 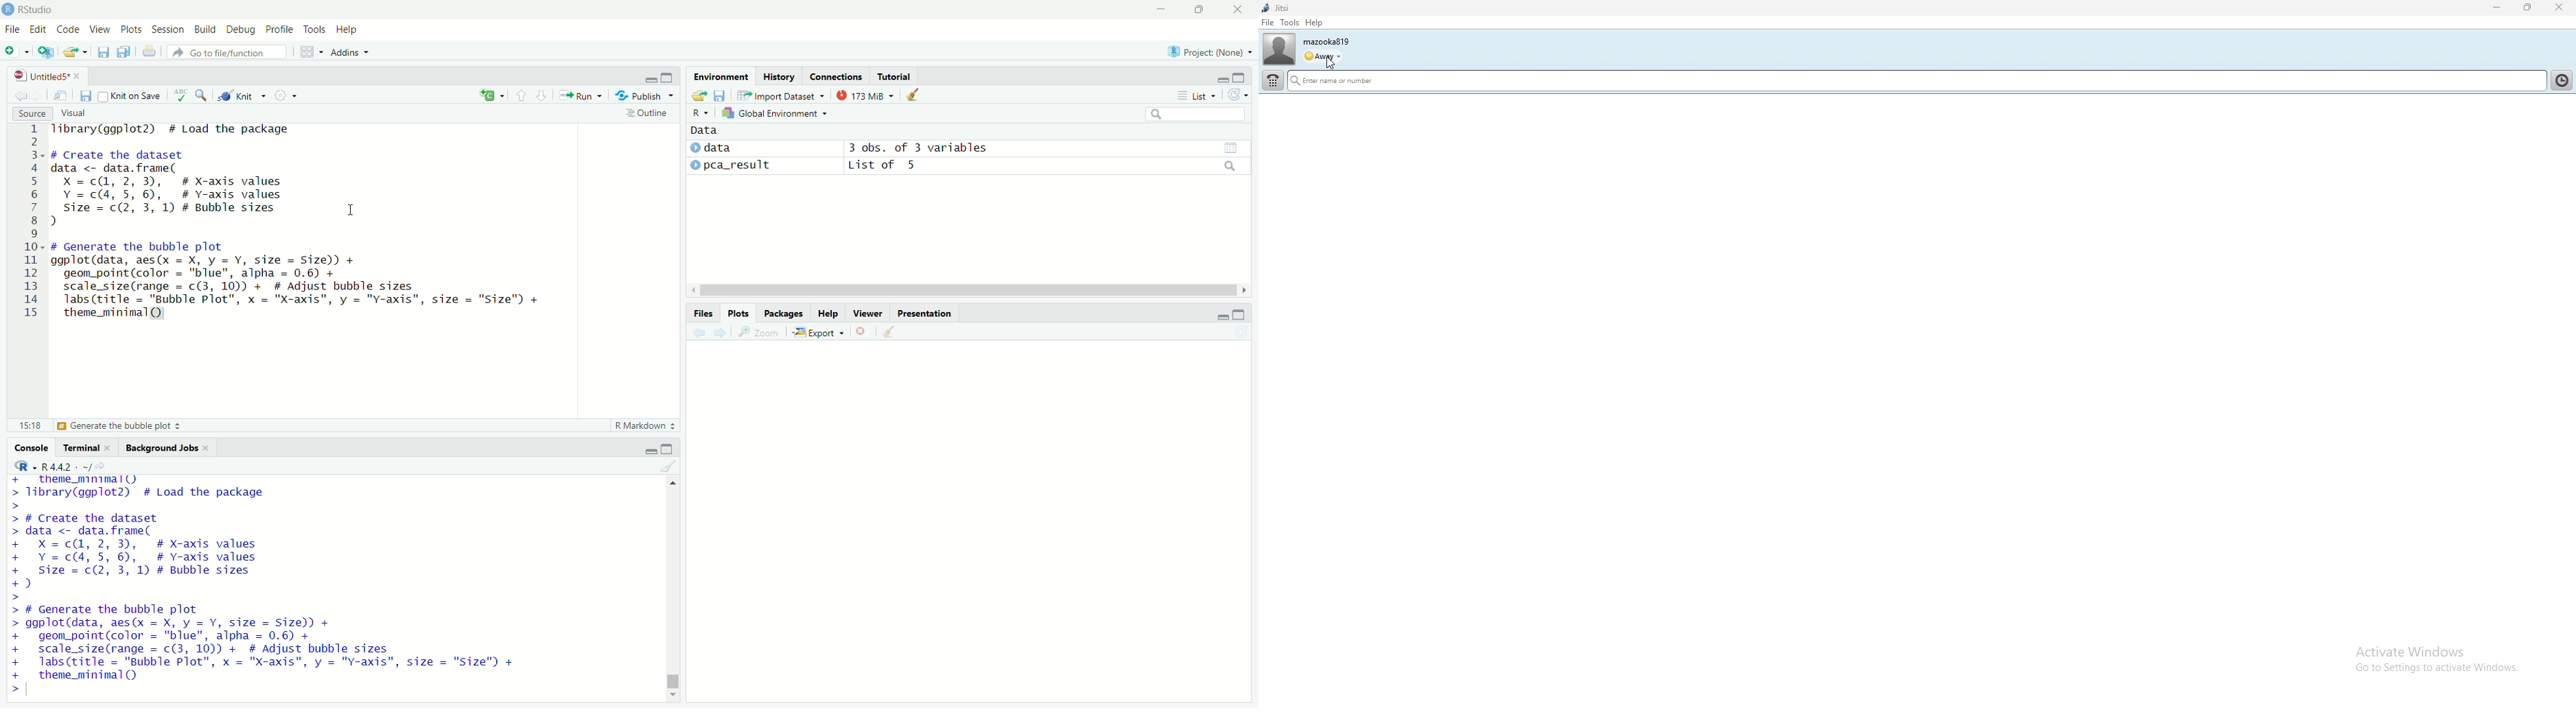 What do you see at coordinates (969, 291) in the screenshot?
I see `horizontal scrollbar` at bounding box center [969, 291].